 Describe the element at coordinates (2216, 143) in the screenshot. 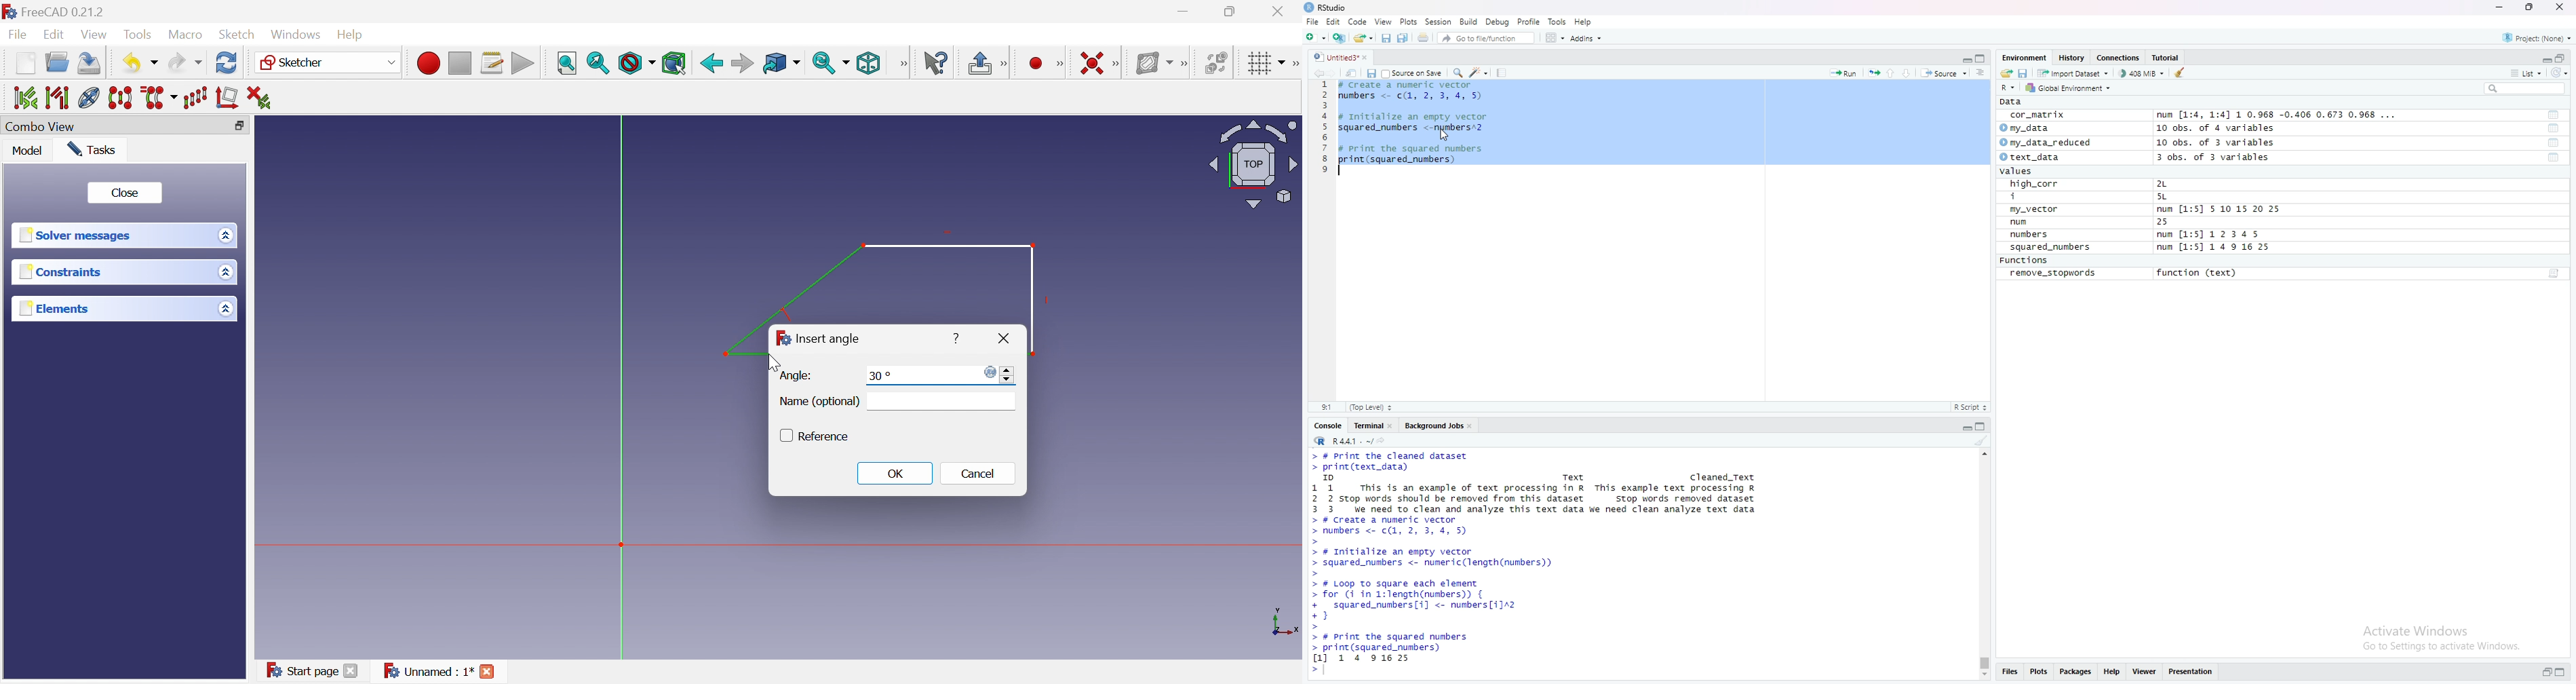

I see `10 obs. of 3 variables` at that location.